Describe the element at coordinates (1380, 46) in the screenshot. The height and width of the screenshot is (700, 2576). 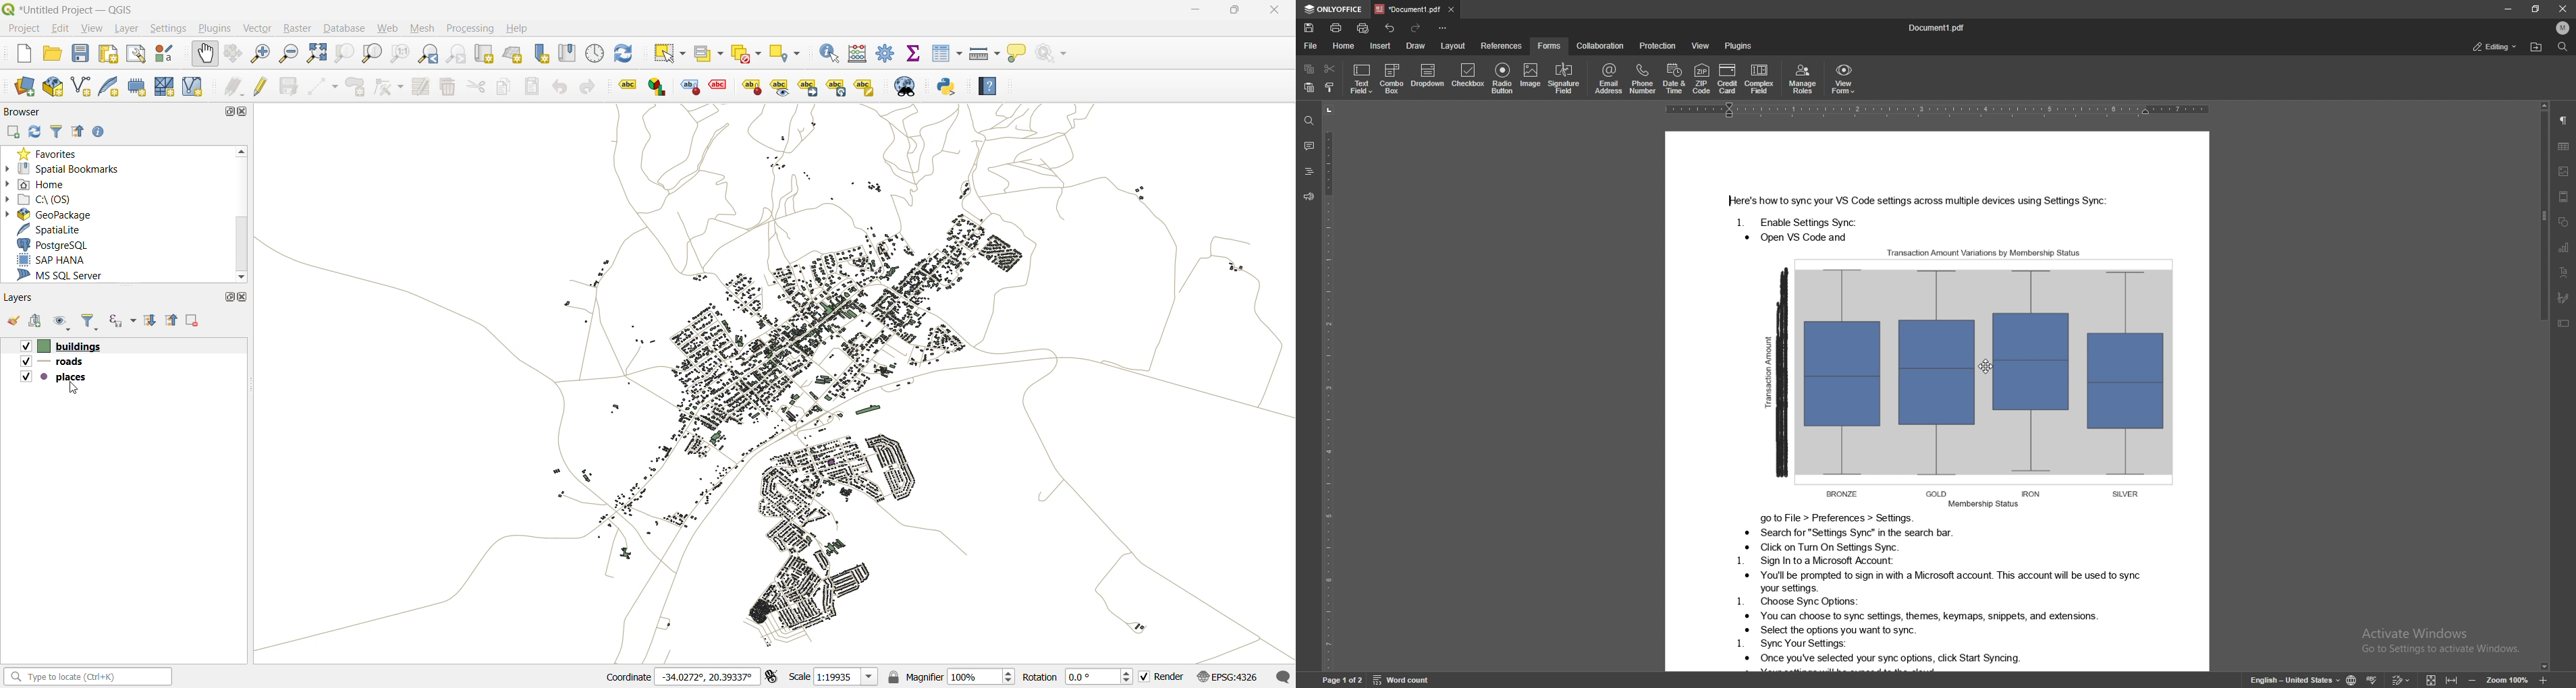
I see `insert` at that location.